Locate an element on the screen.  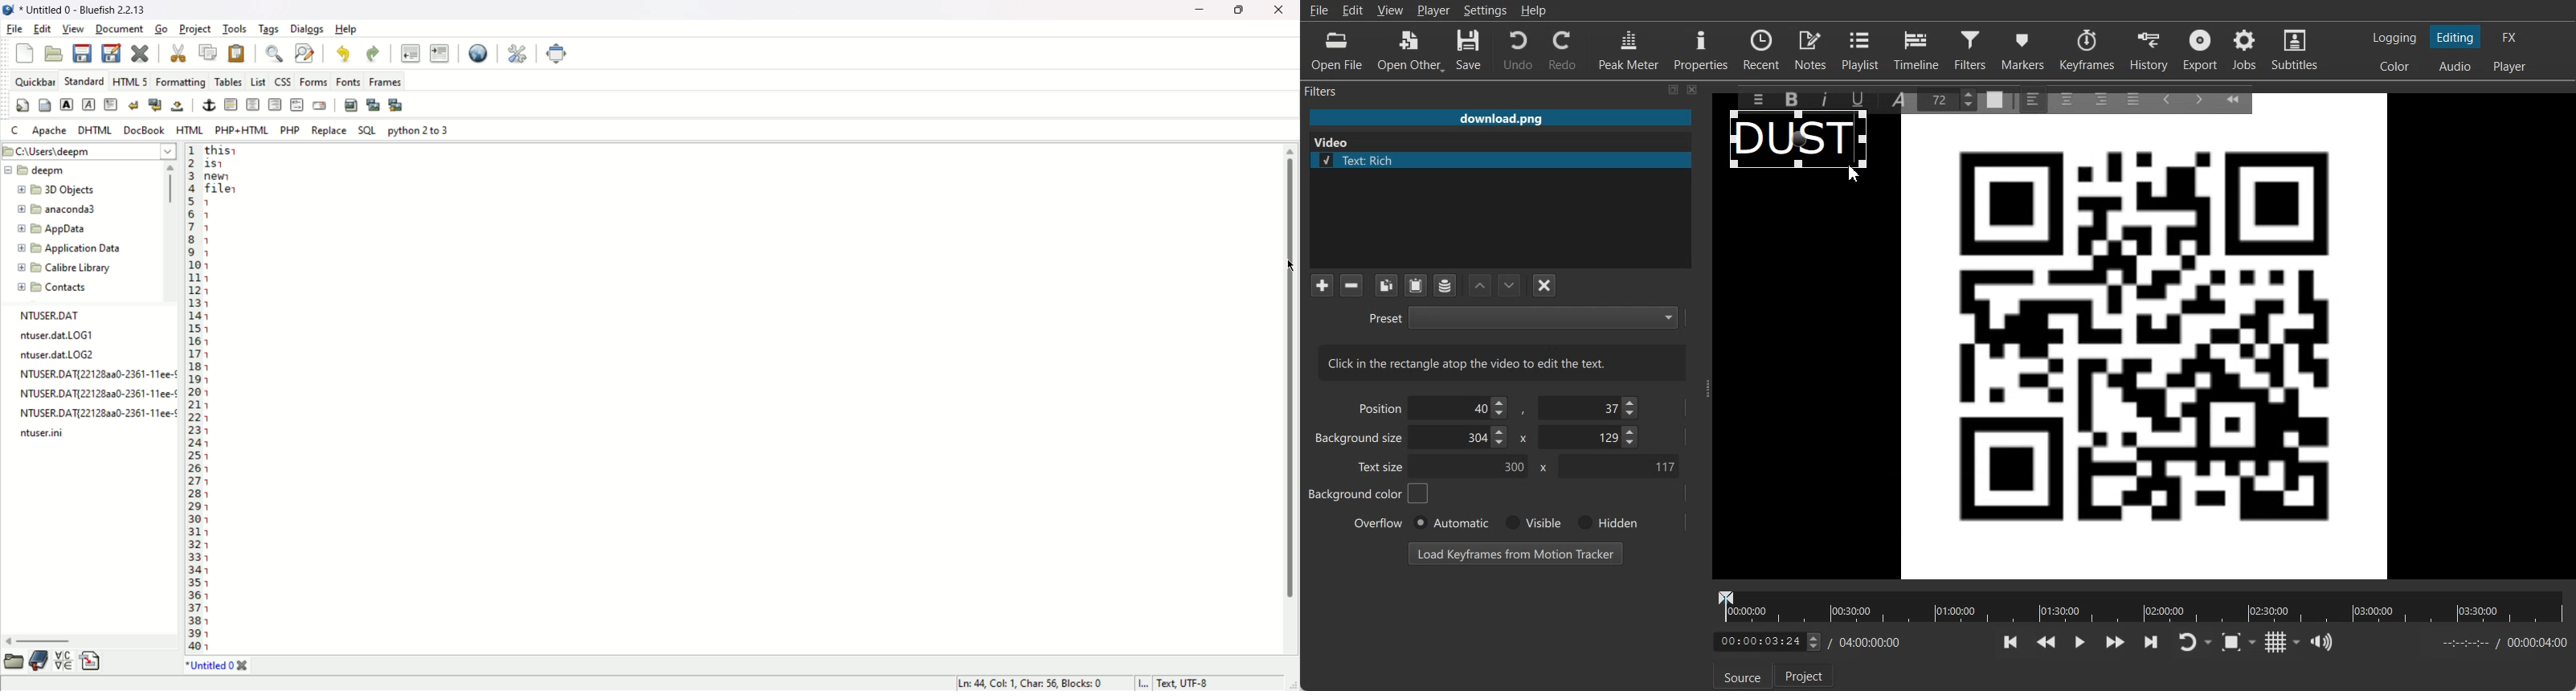
Remove selected Filter is located at coordinates (1351, 284).